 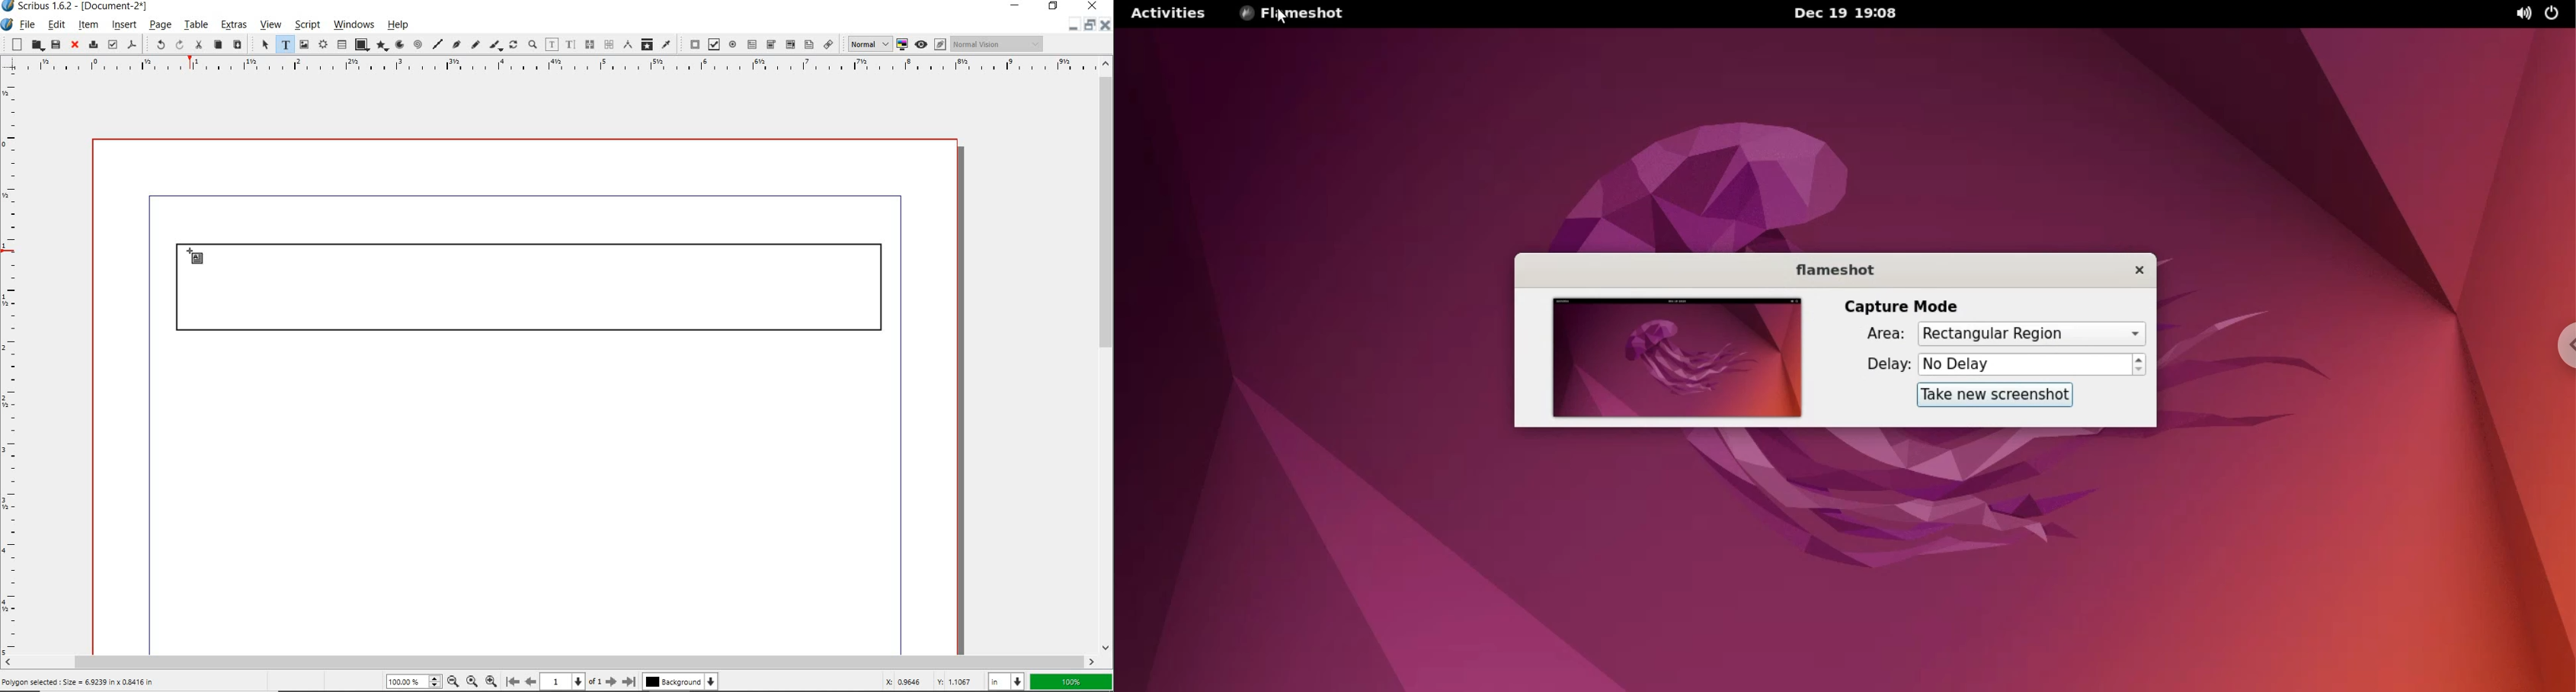 What do you see at coordinates (306, 25) in the screenshot?
I see `script` at bounding box center [306, 25].